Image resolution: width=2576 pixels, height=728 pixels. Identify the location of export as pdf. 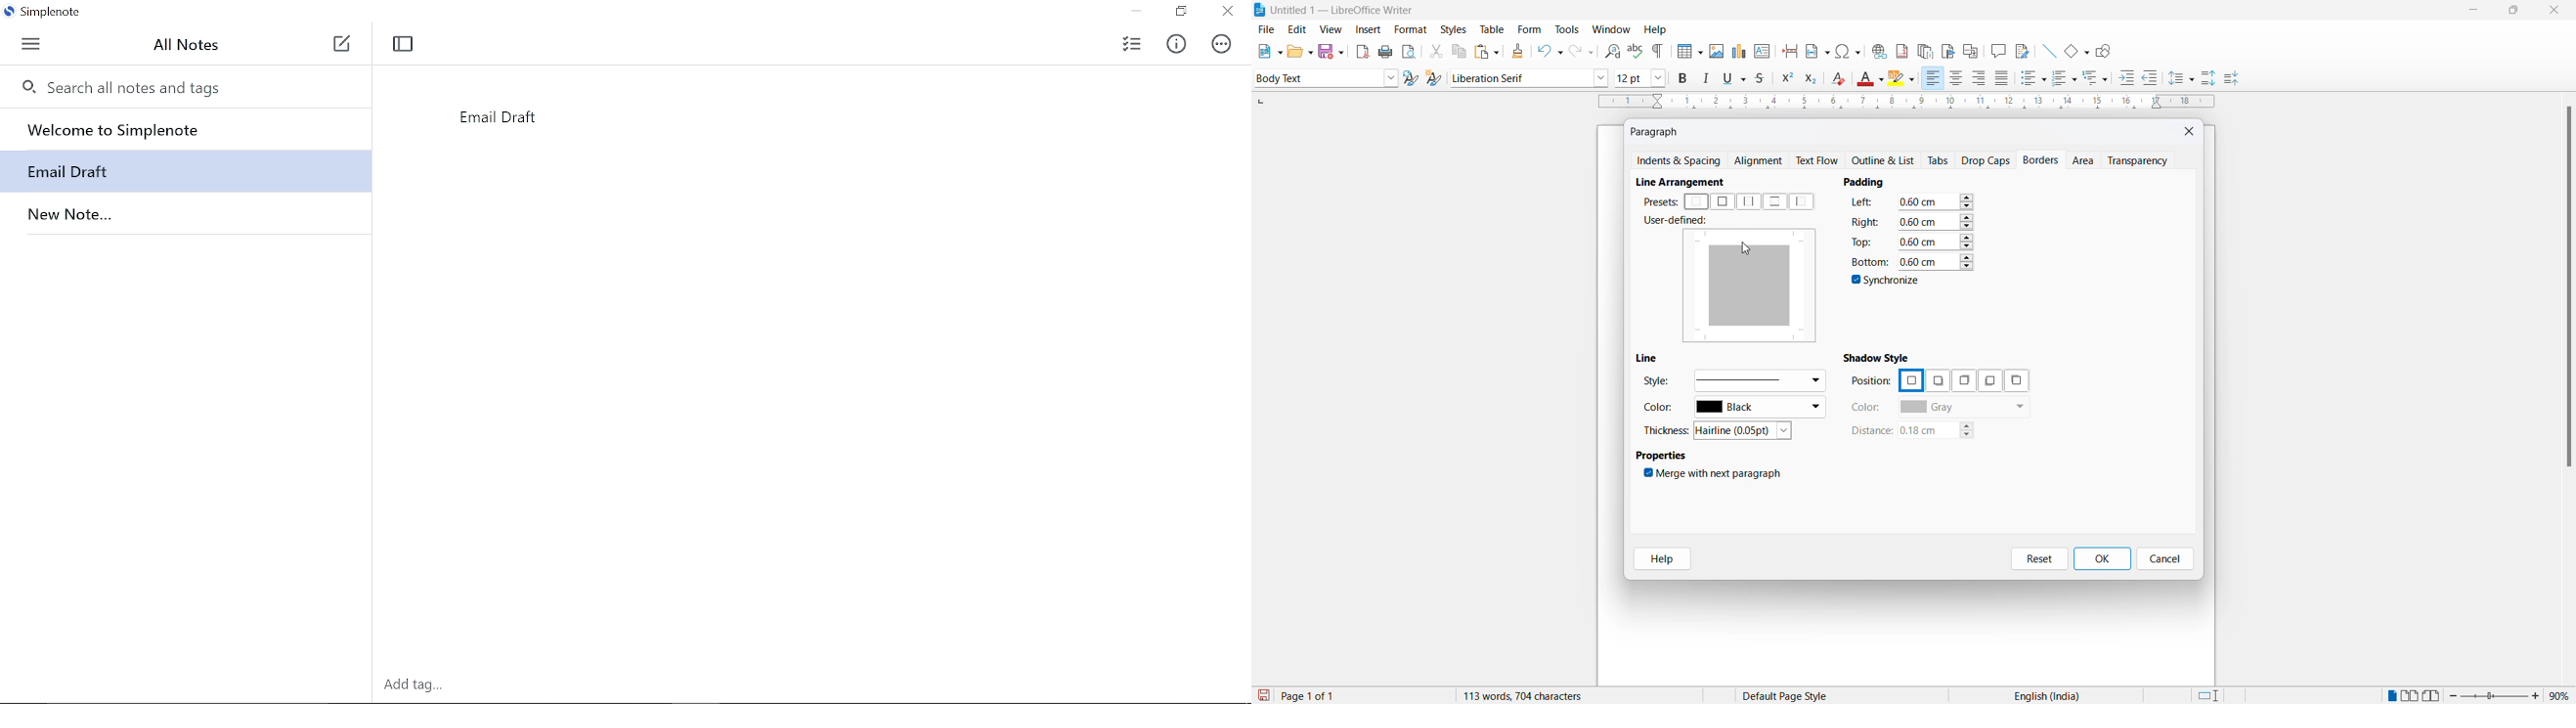
(1364, 50).